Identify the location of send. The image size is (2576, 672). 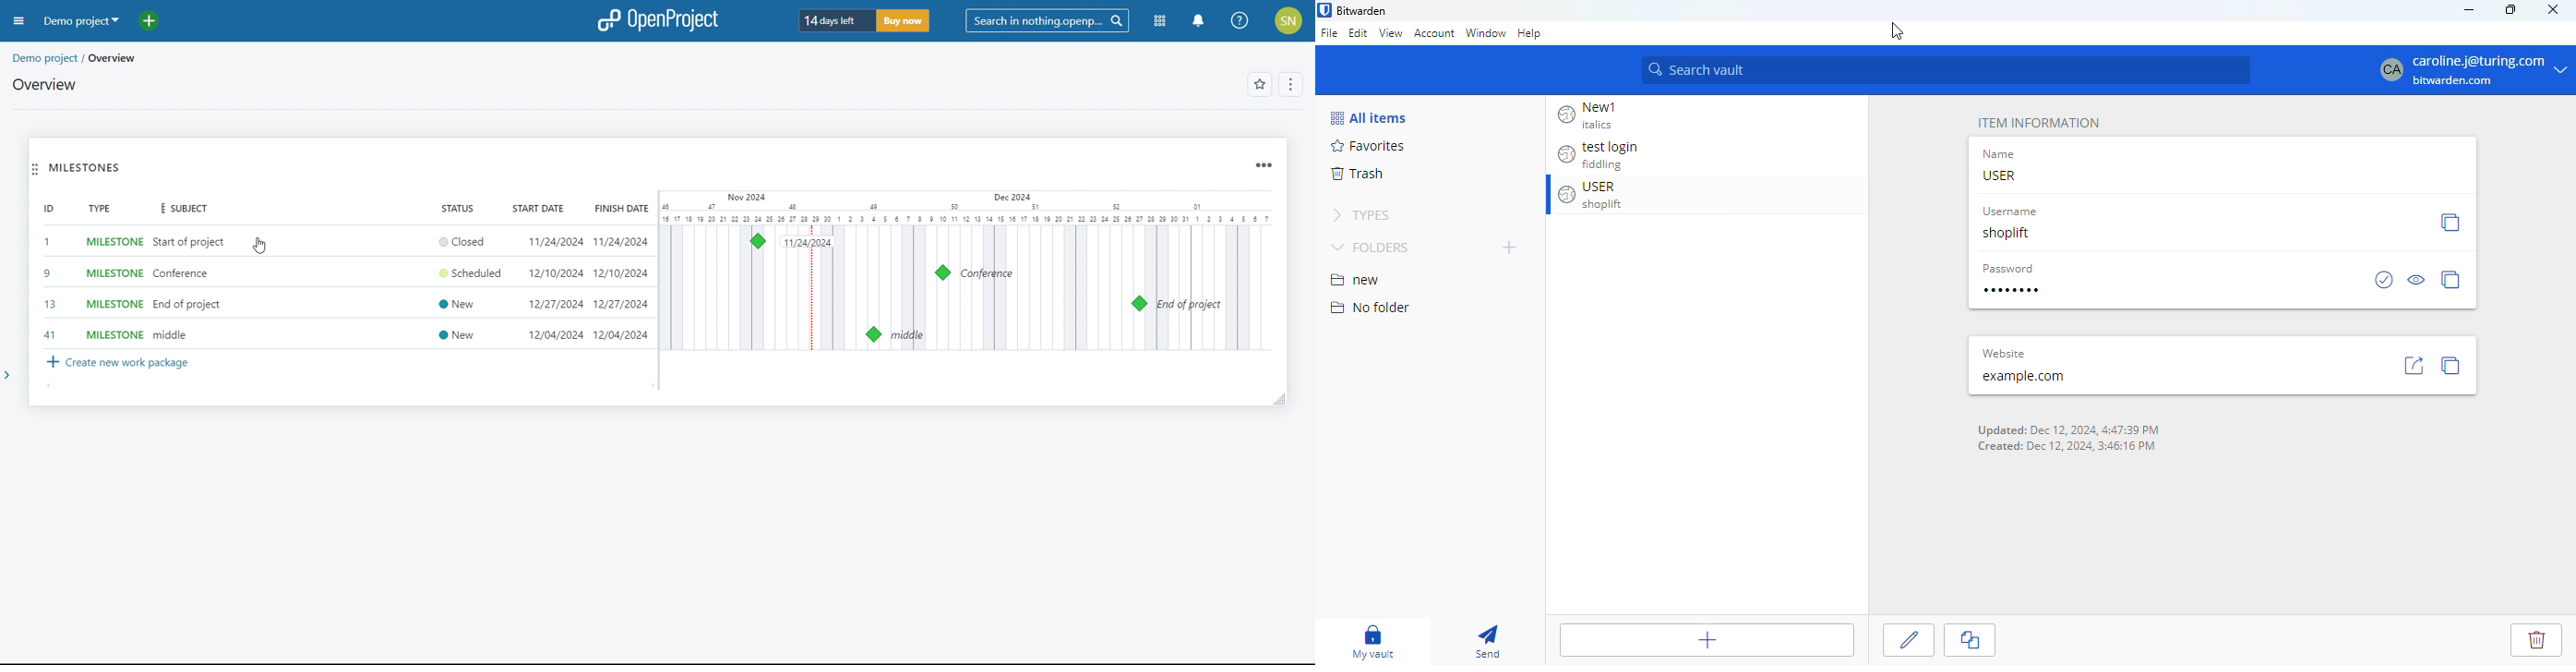
(1487, 639).